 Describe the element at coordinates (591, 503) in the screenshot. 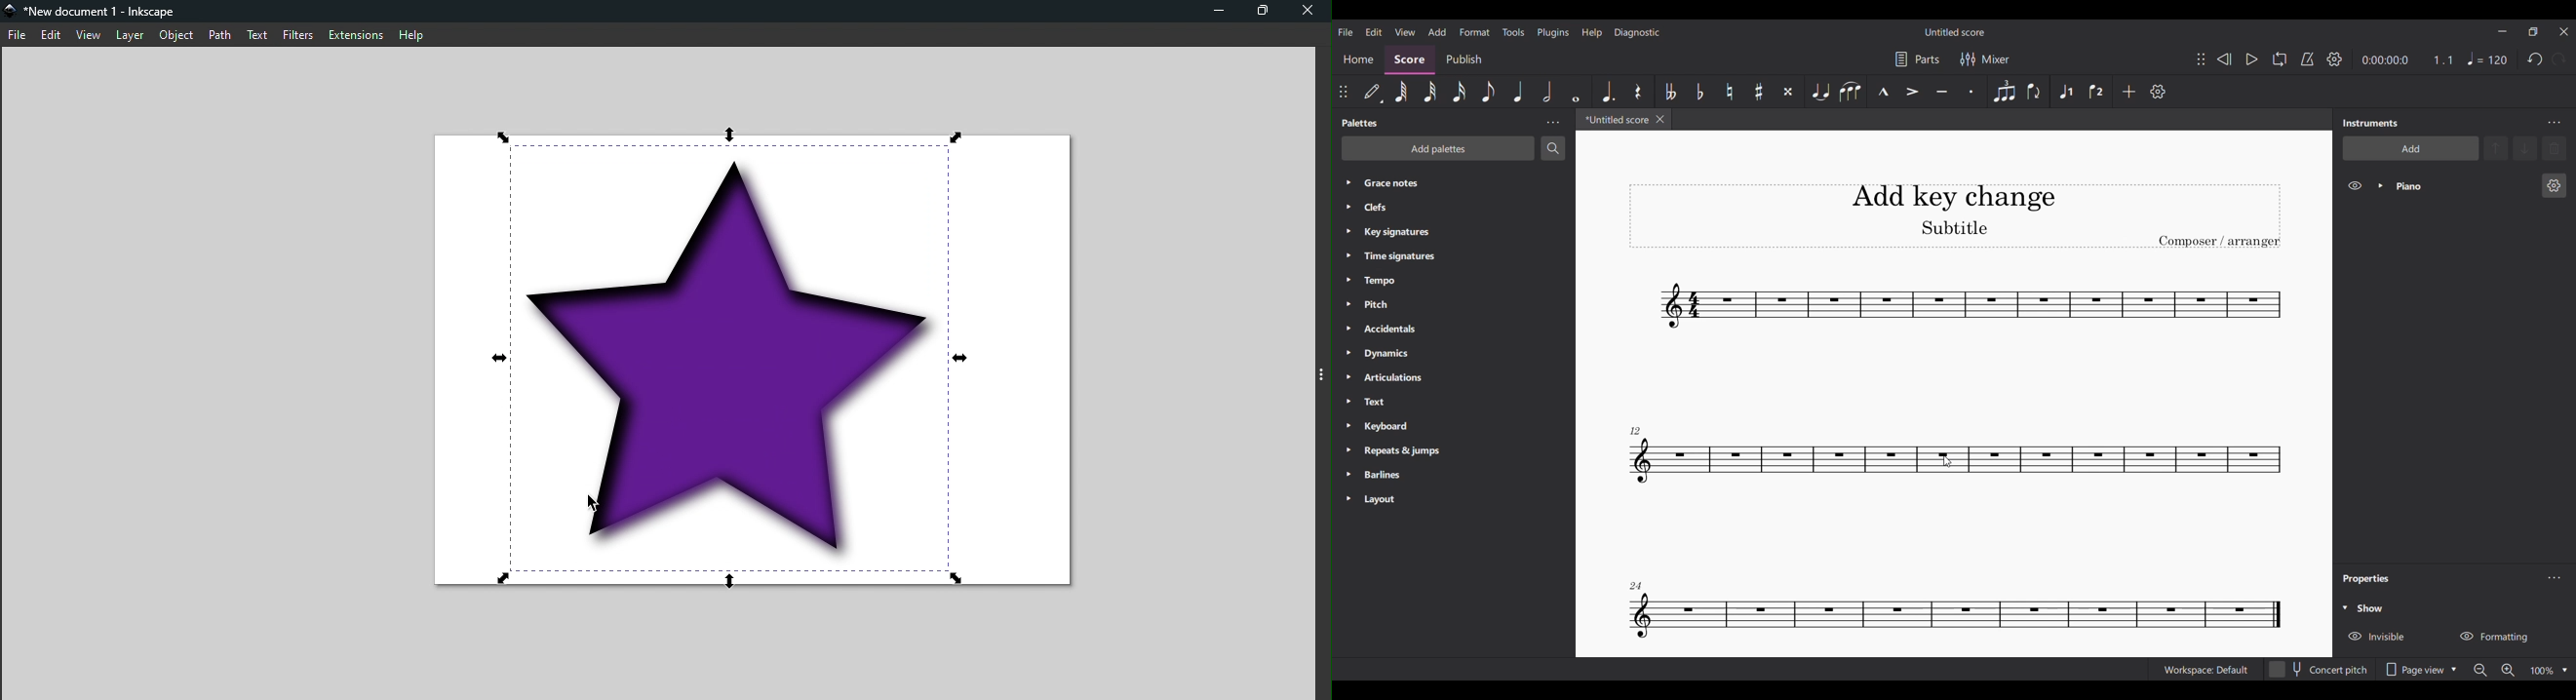

I see `cursor` at that location.